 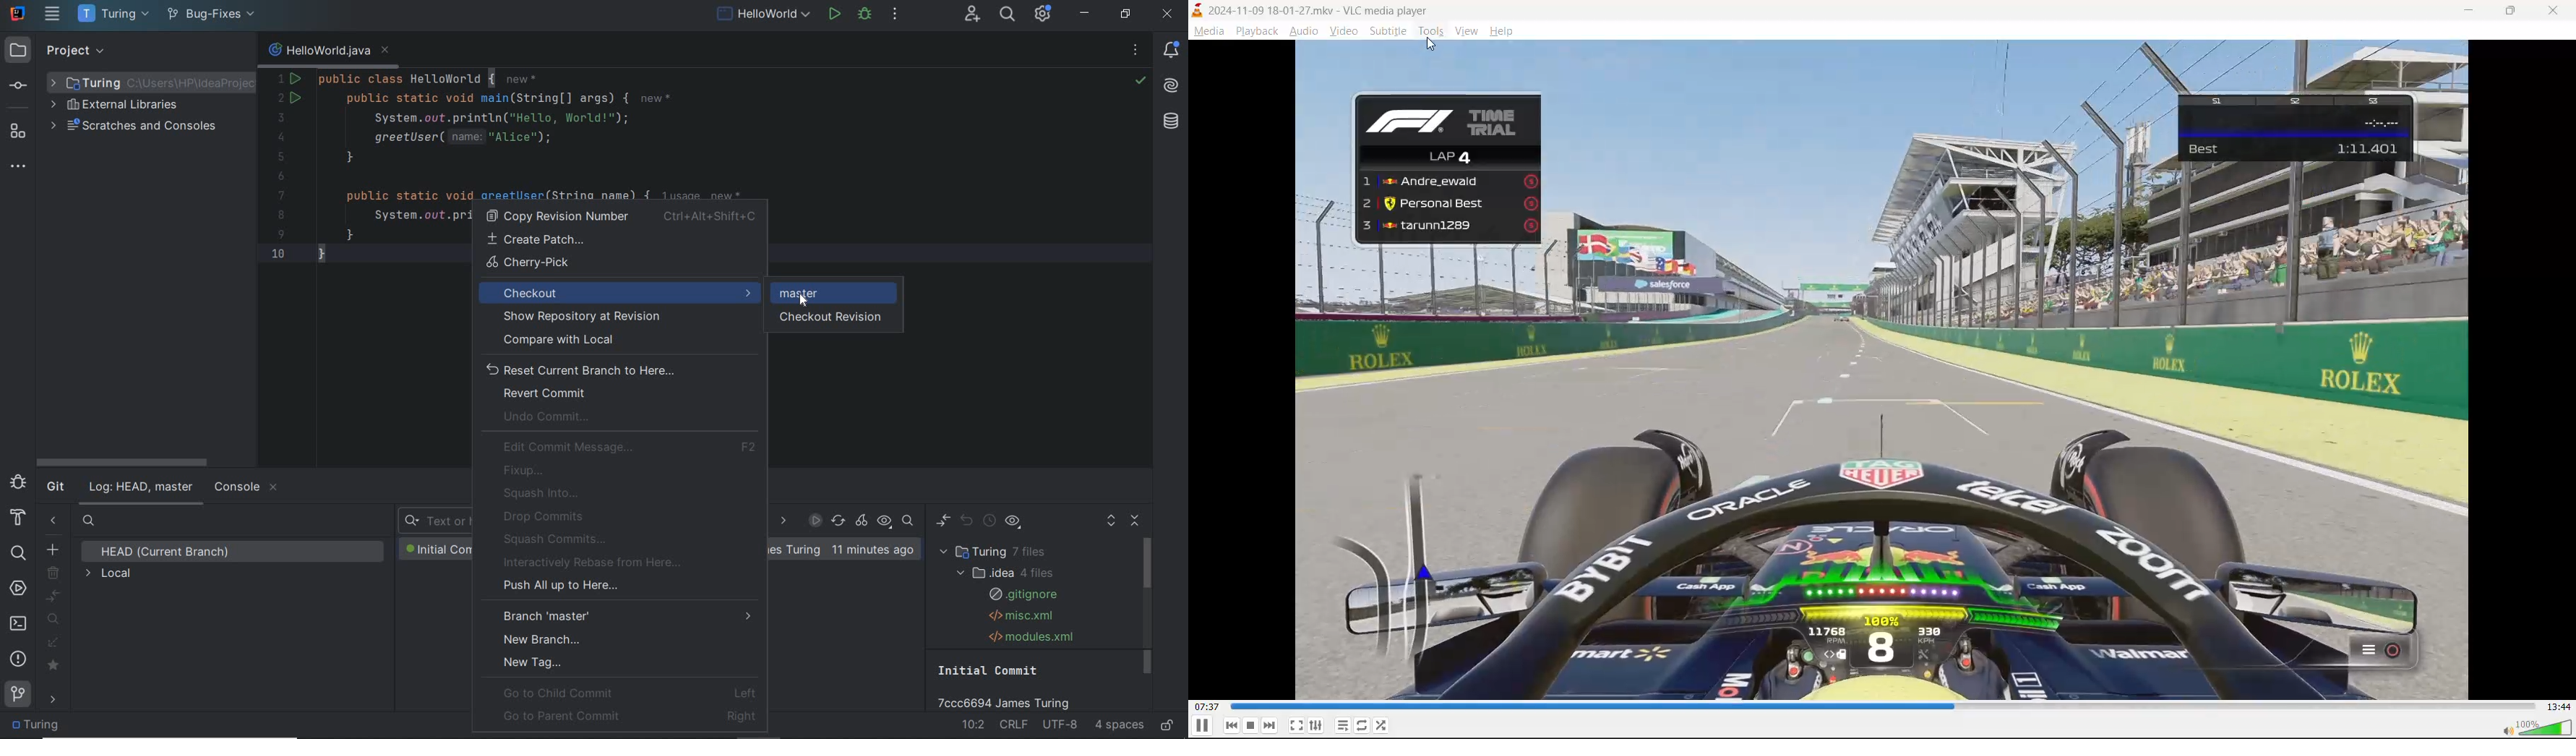 I want to click on settings, so click(x=1316, y=723).